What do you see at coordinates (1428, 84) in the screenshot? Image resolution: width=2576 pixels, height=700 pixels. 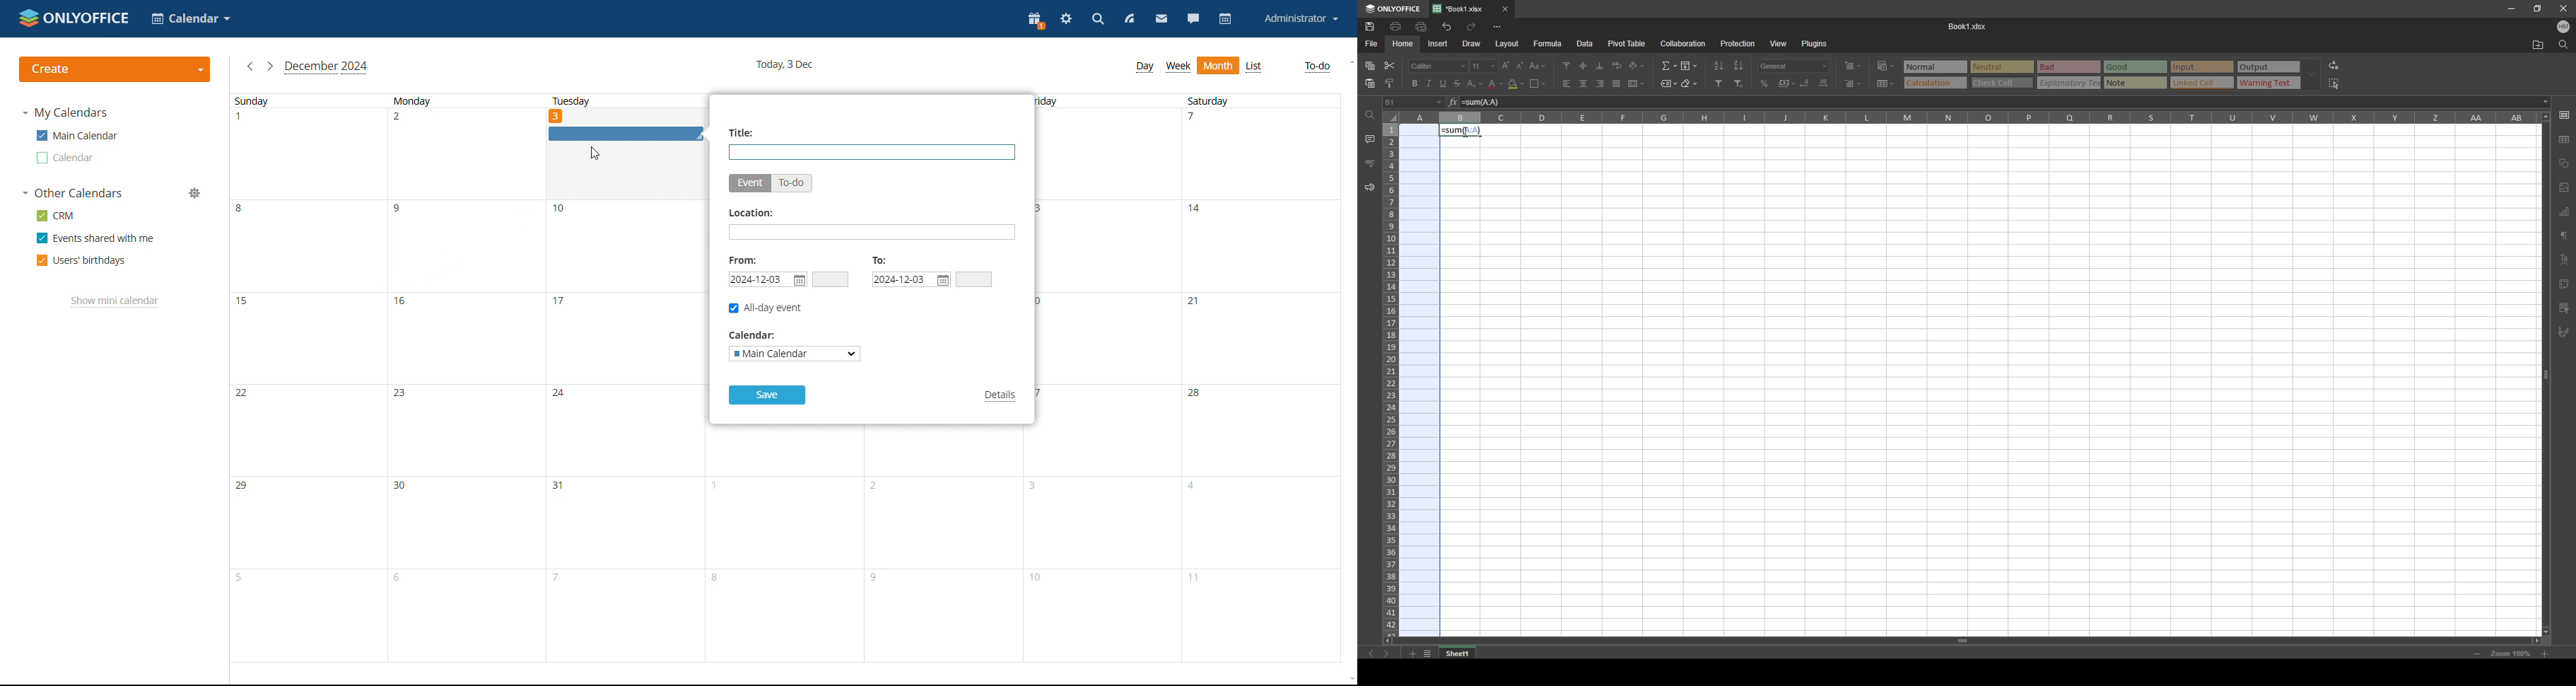 I see `italic` at bounding box center [1428, 84].